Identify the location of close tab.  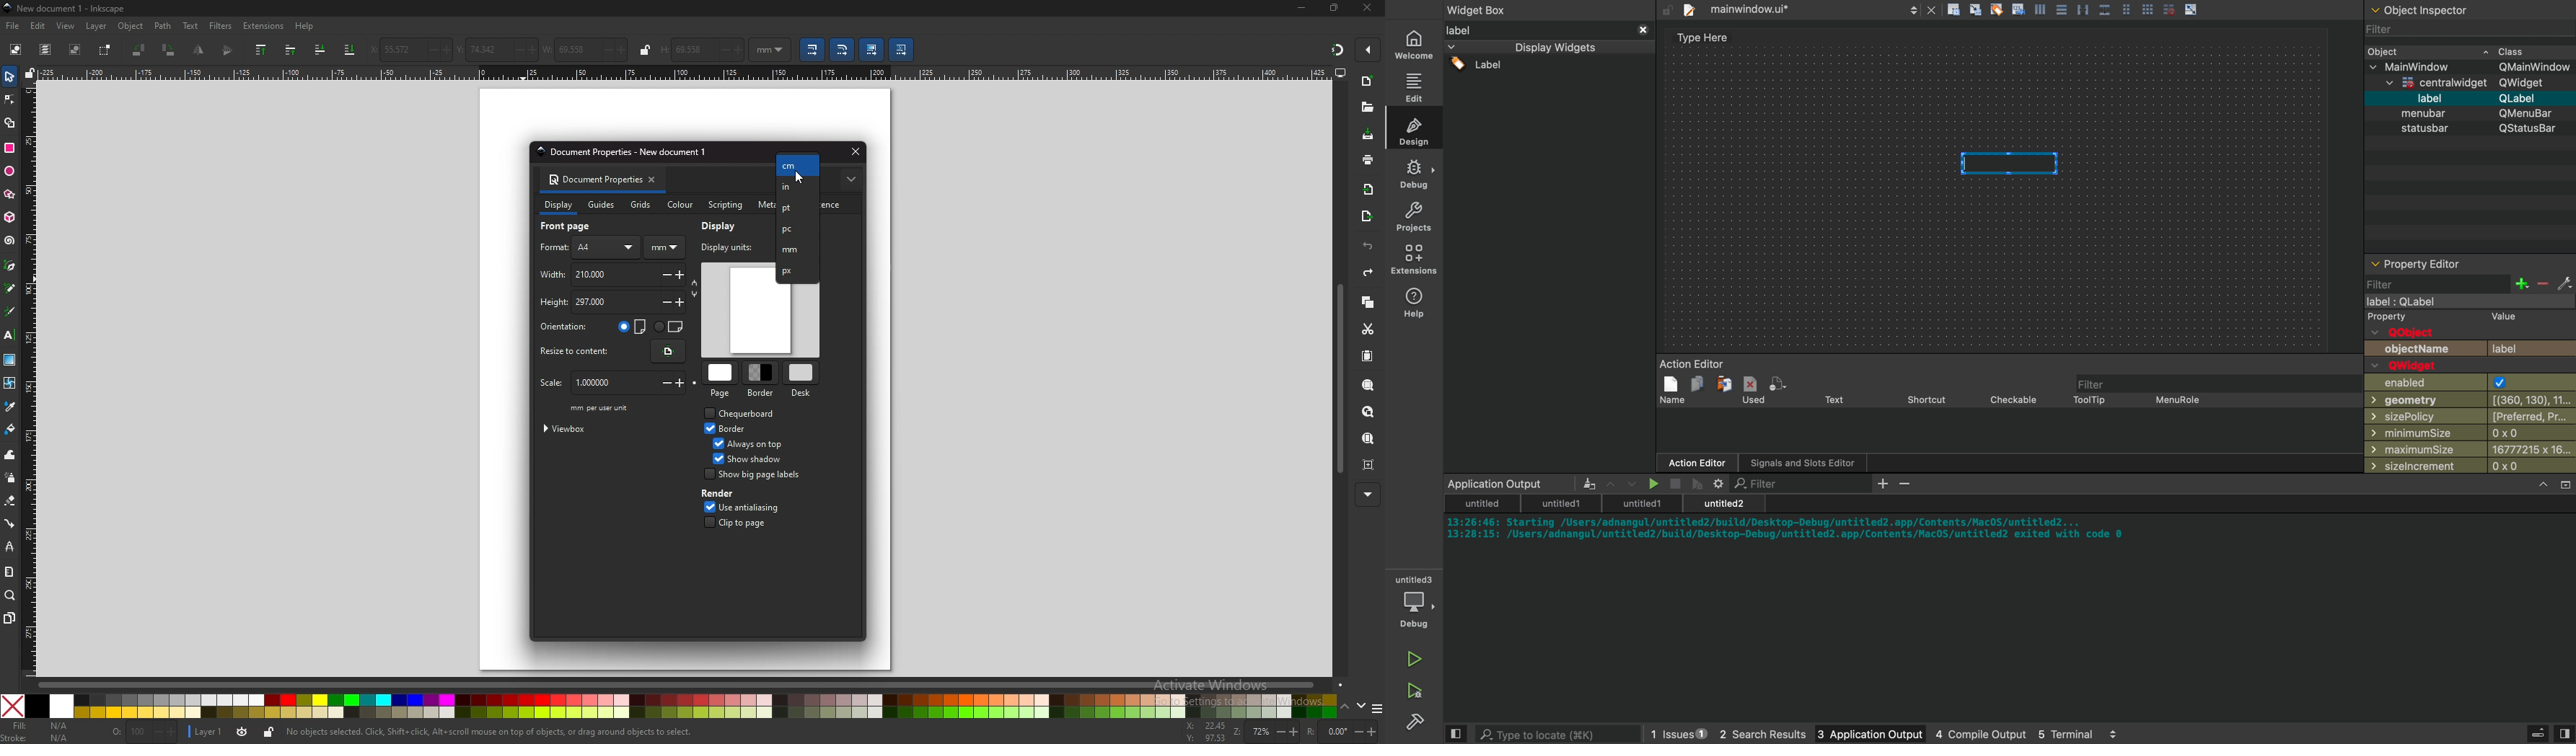
(655, 180).